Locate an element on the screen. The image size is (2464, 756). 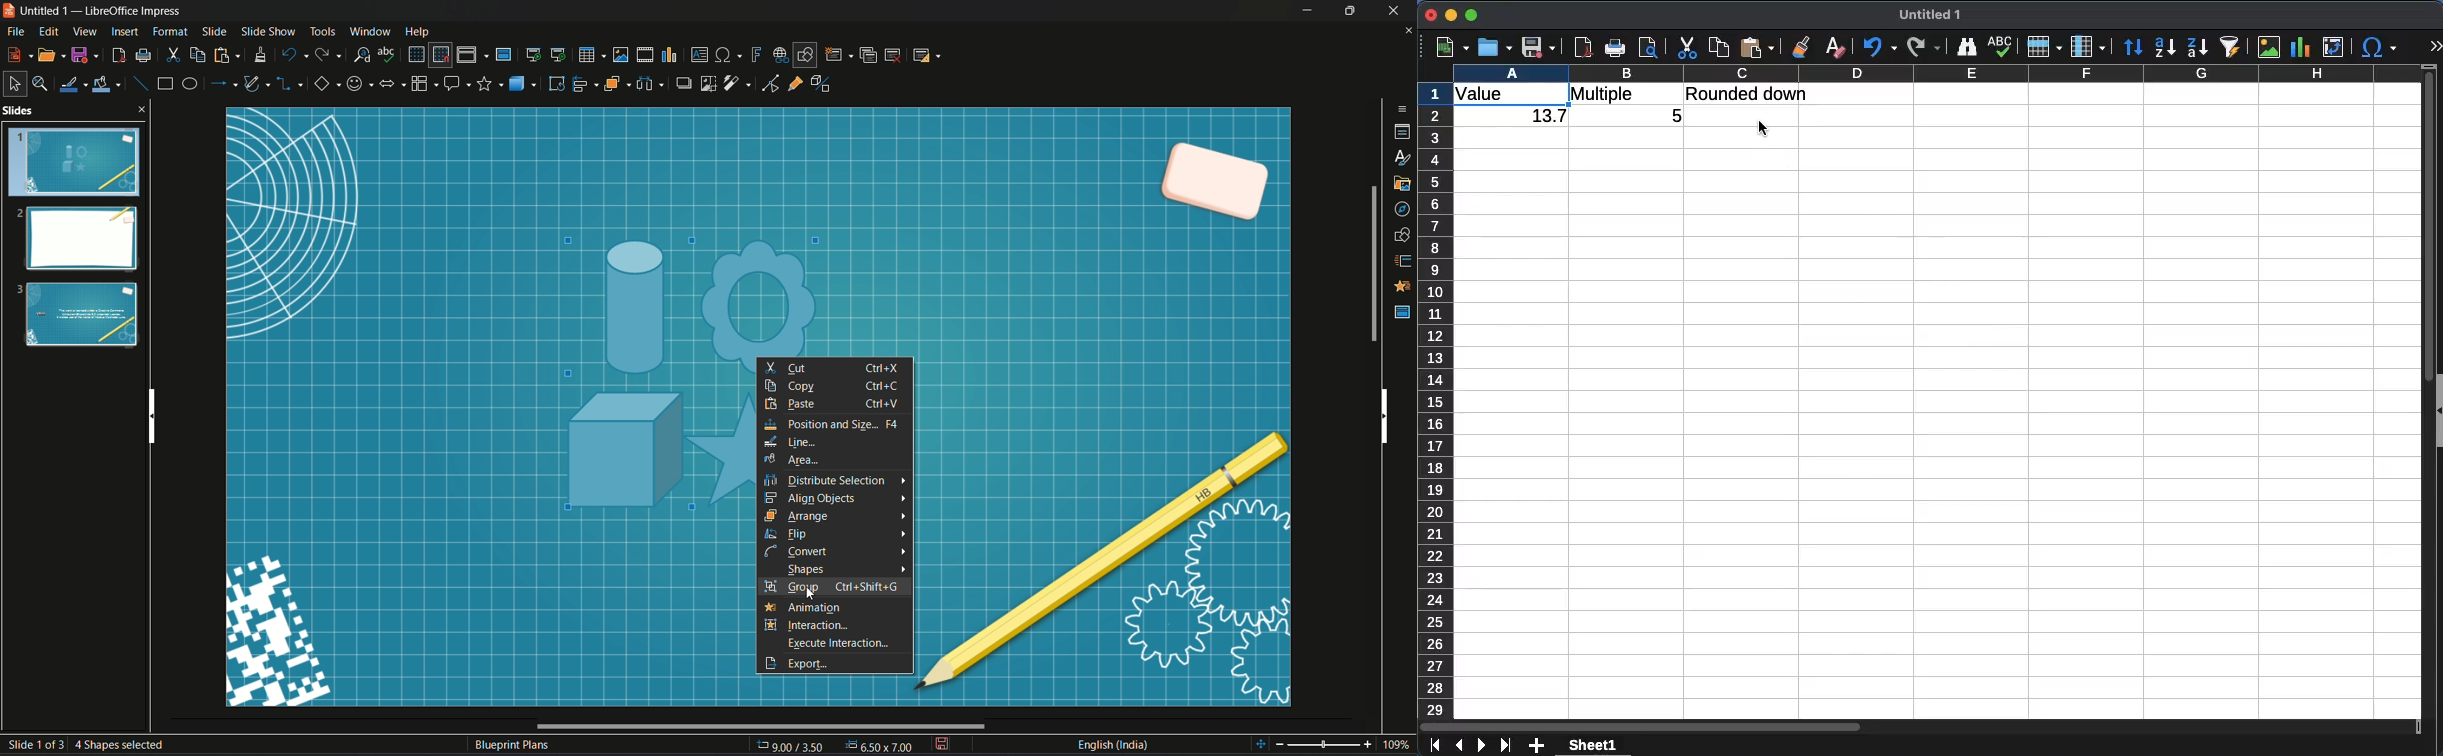
print is located at coordinates (143, 55).